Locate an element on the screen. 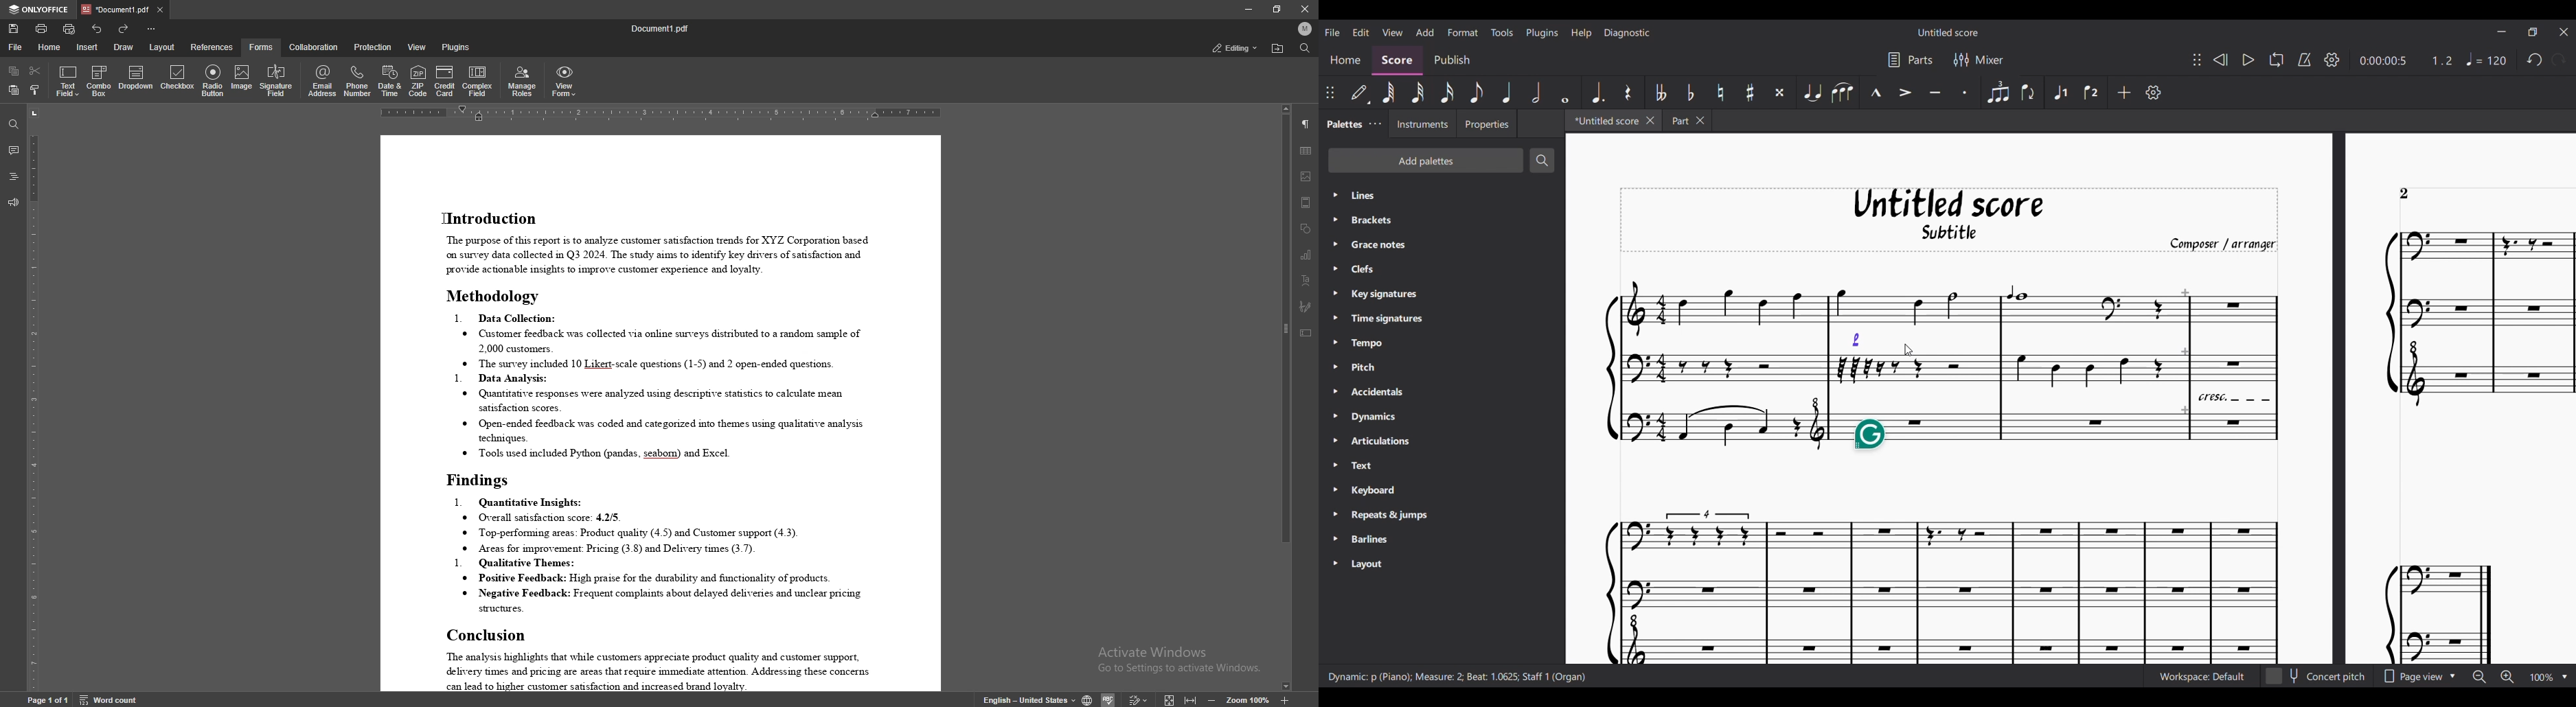  onlyoffice is located at coordinates (39, 10).